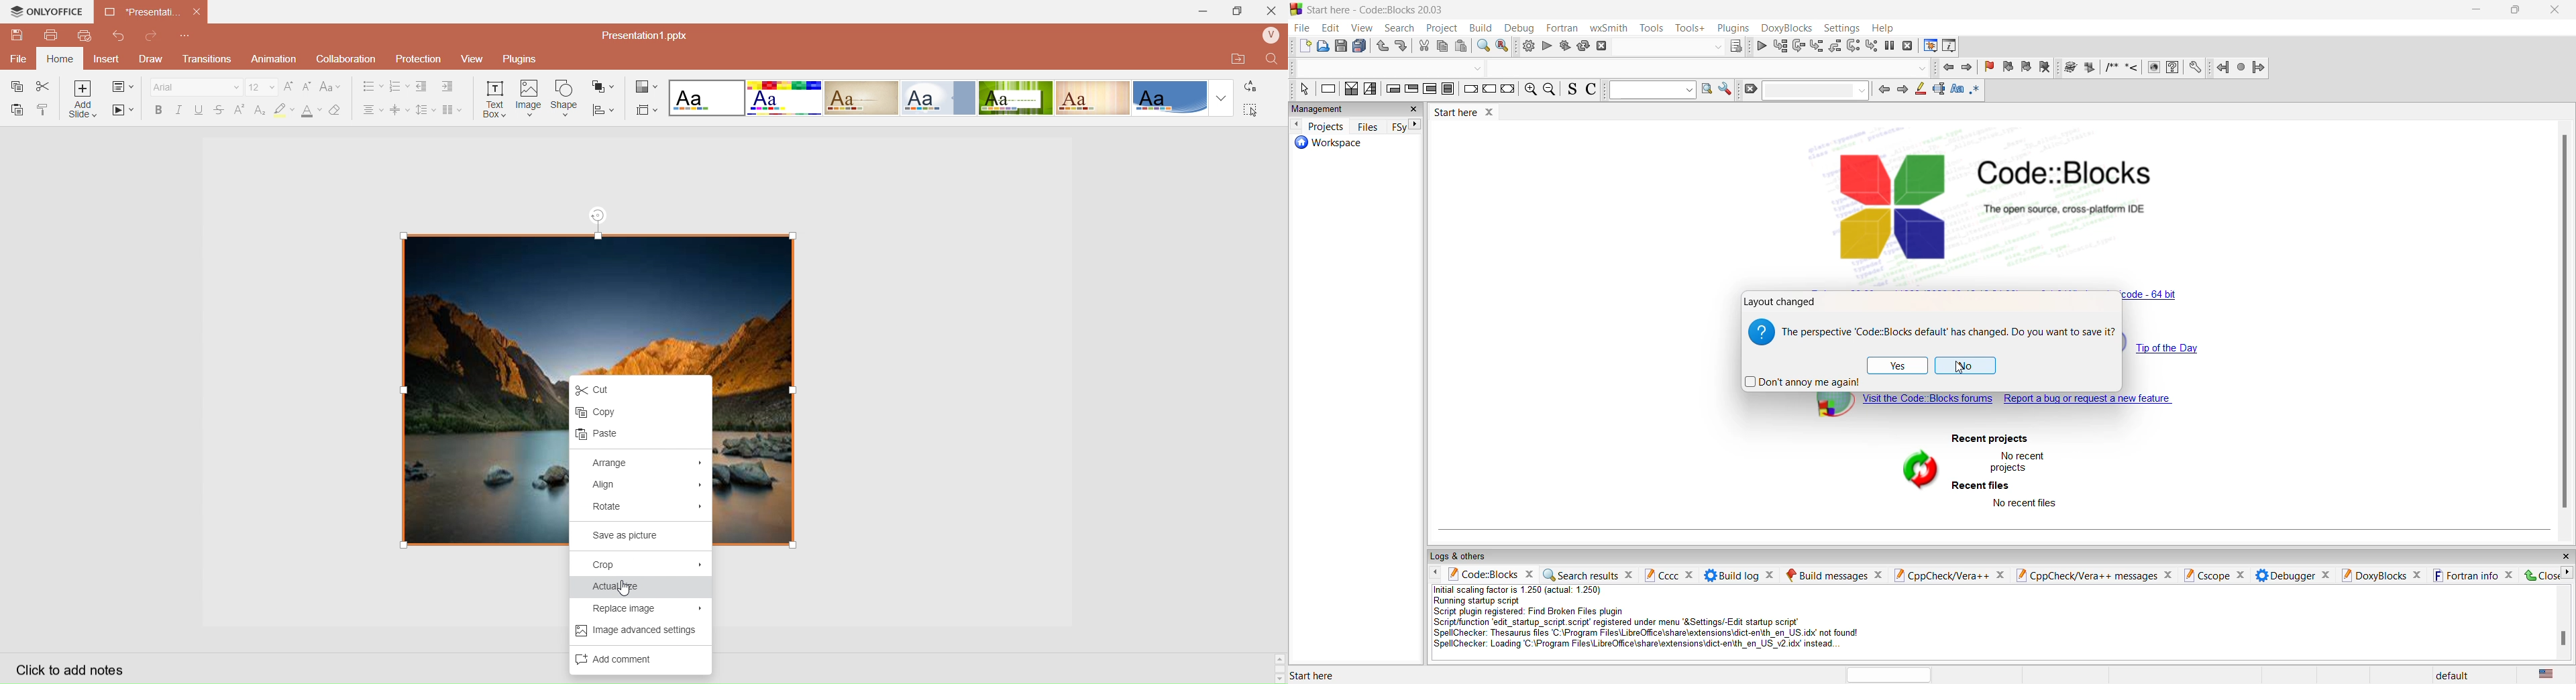  What do you see at coordinates (288, 85) in the screenshot?
I see `Increase Font Size` at bounding box center [288, 85].